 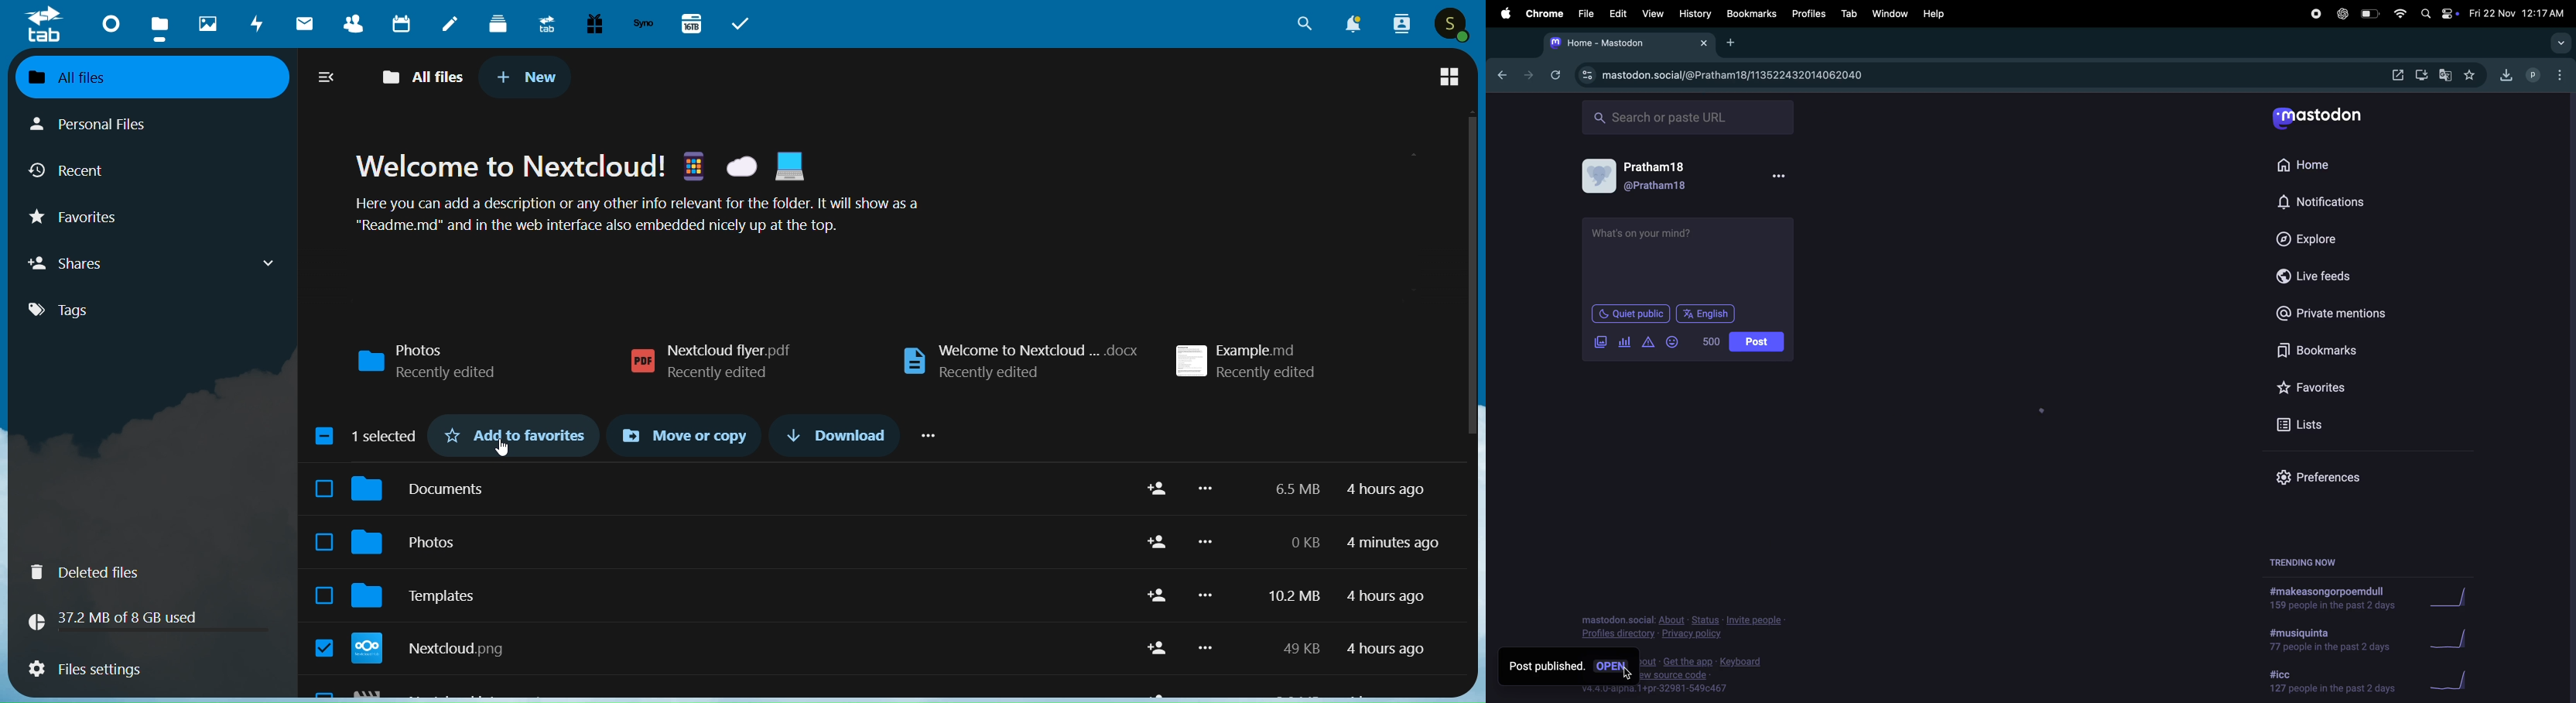 What do you see at coordinates (2310, 276) in the screenshot?
I see `live feed` at bounding box center [2310, 276].